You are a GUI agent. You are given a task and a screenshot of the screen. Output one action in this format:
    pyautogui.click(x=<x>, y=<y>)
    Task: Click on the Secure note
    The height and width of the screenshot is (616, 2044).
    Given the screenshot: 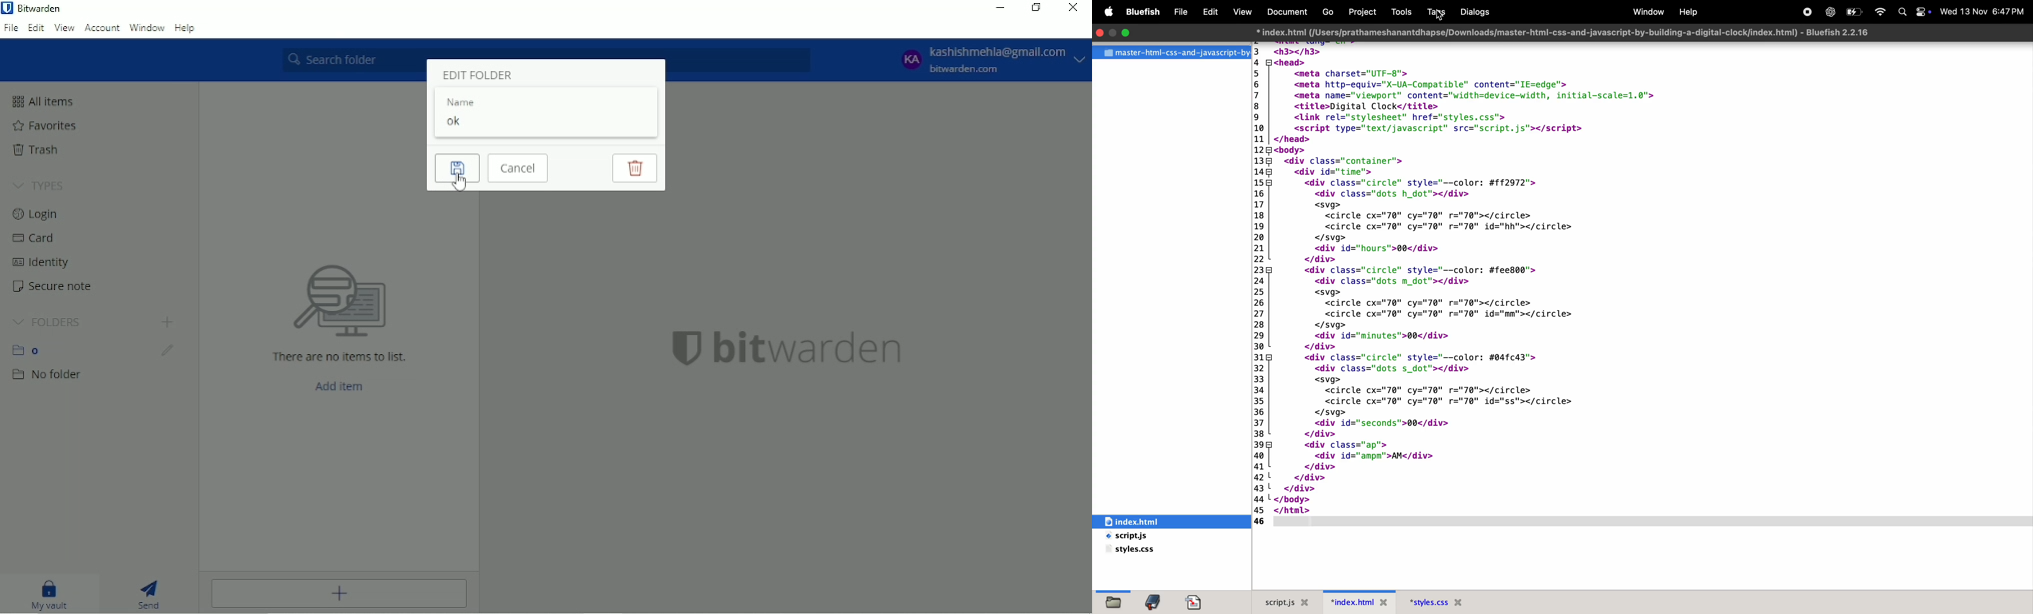 What is the action you would take?
    pyautogui.click(x=55, y=286)
    